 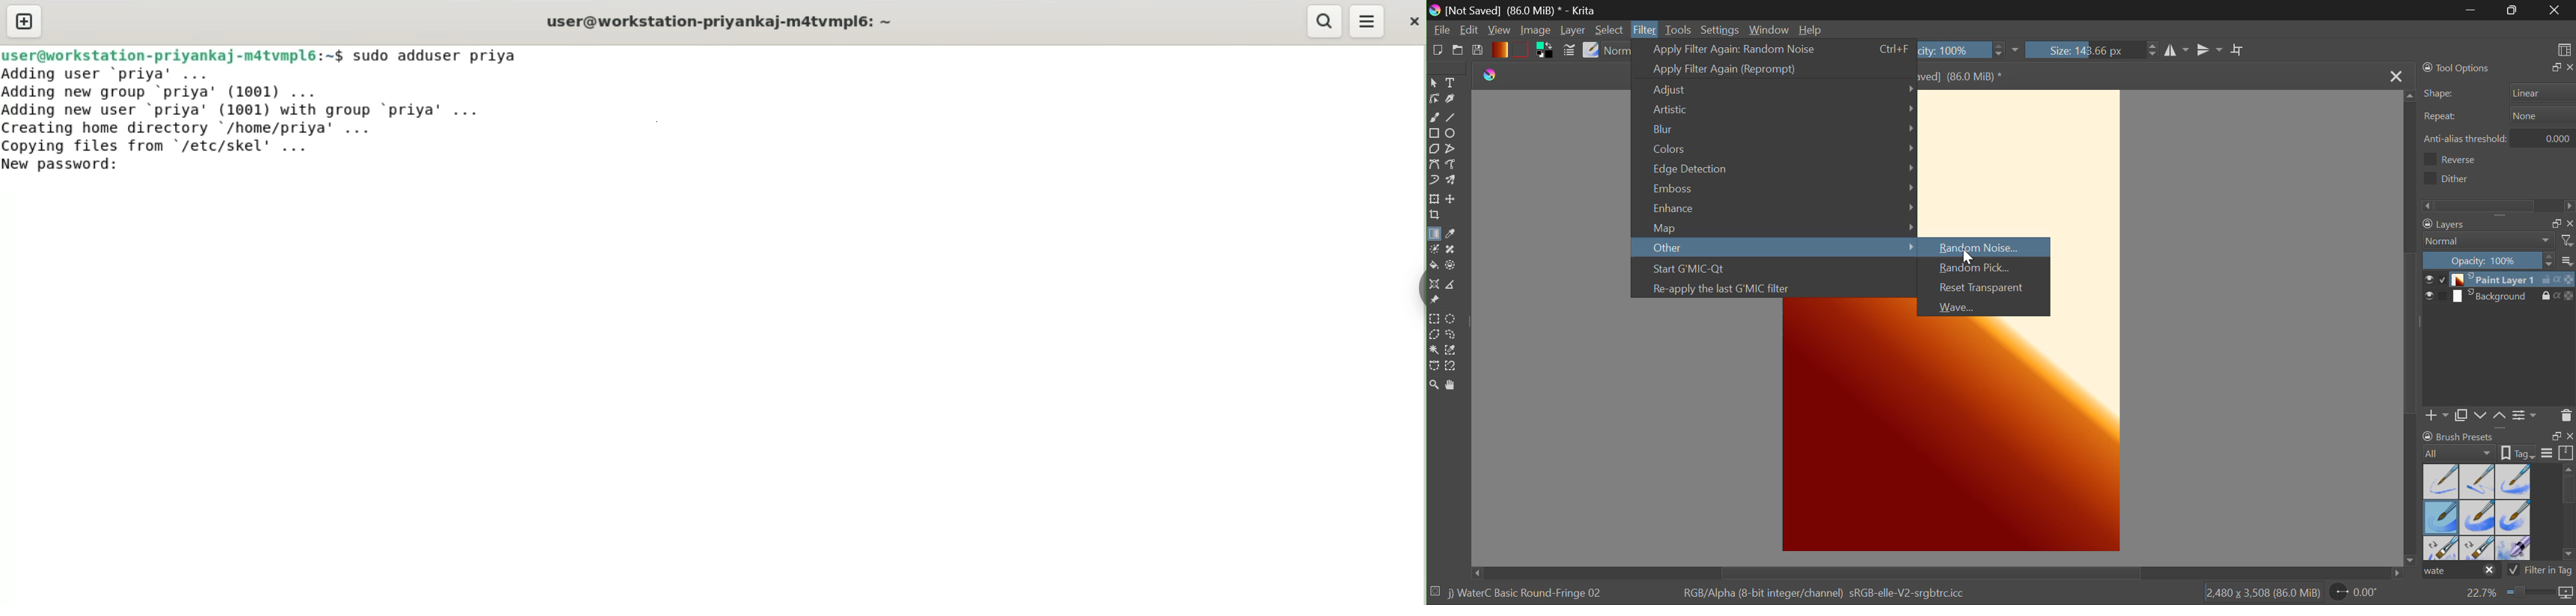 I want to click on Map, so click(x=1773, y=226).